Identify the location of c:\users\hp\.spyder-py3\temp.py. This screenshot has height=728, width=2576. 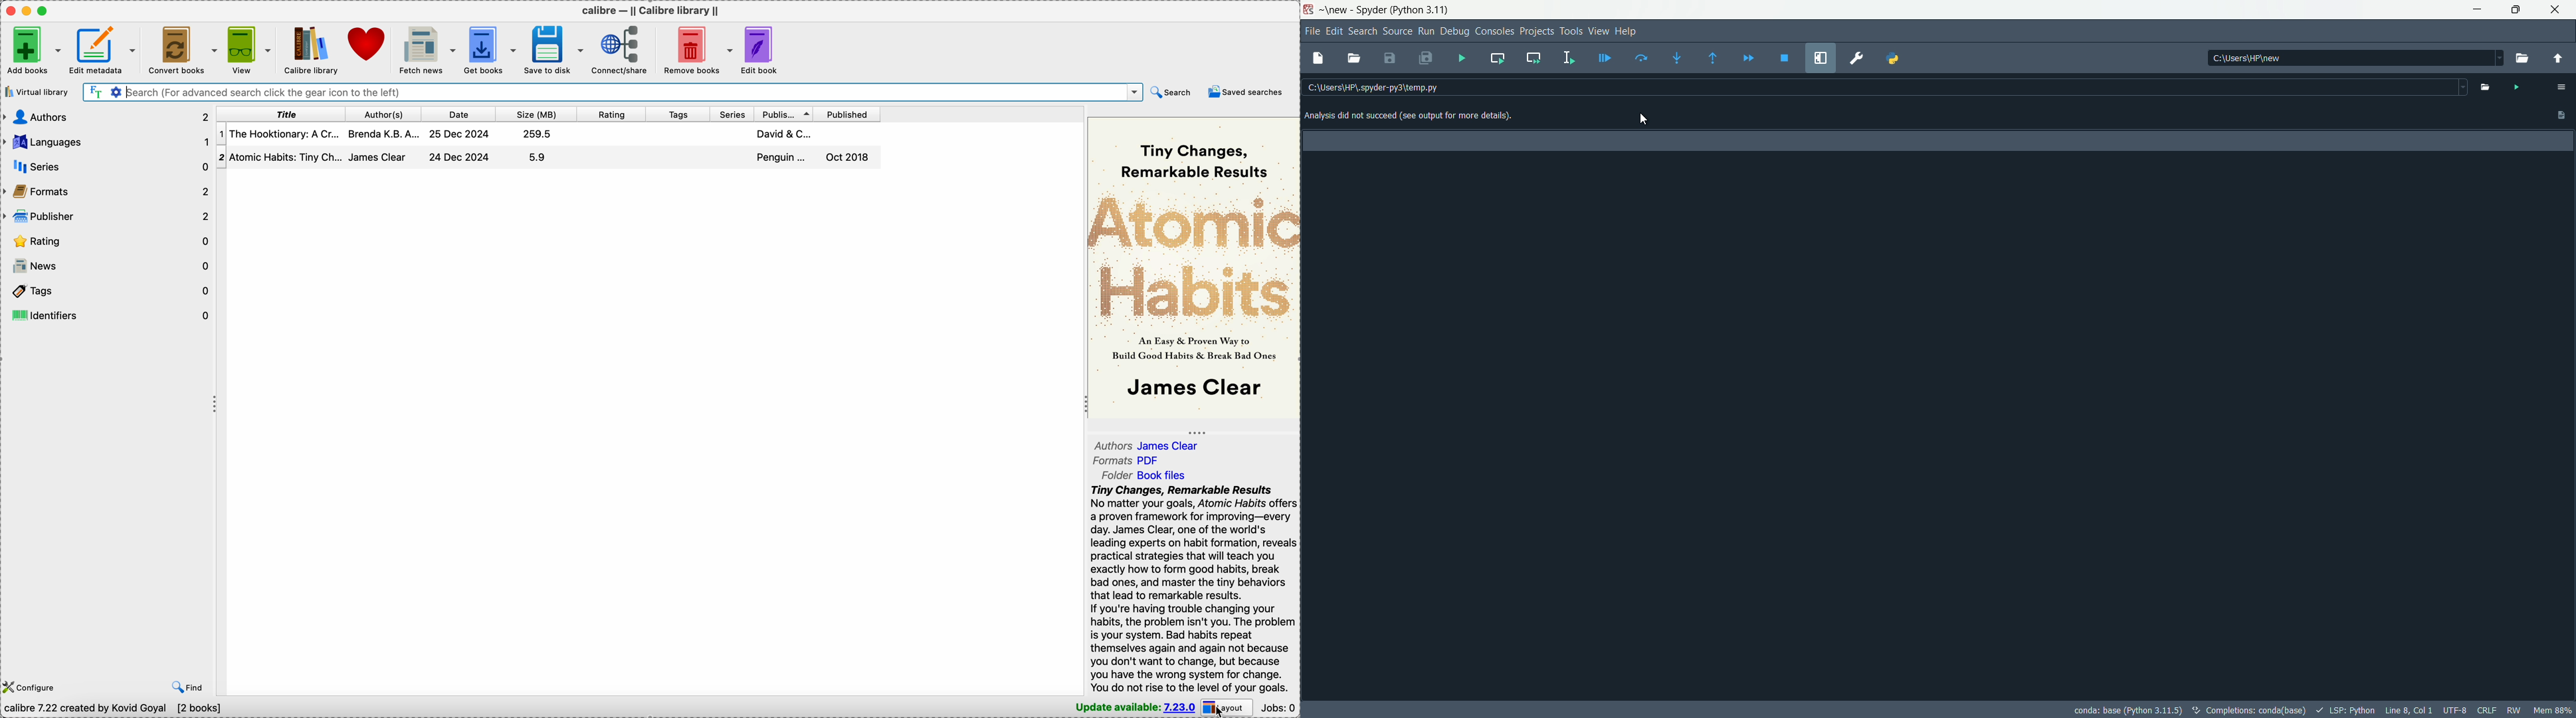
(1371, 86).